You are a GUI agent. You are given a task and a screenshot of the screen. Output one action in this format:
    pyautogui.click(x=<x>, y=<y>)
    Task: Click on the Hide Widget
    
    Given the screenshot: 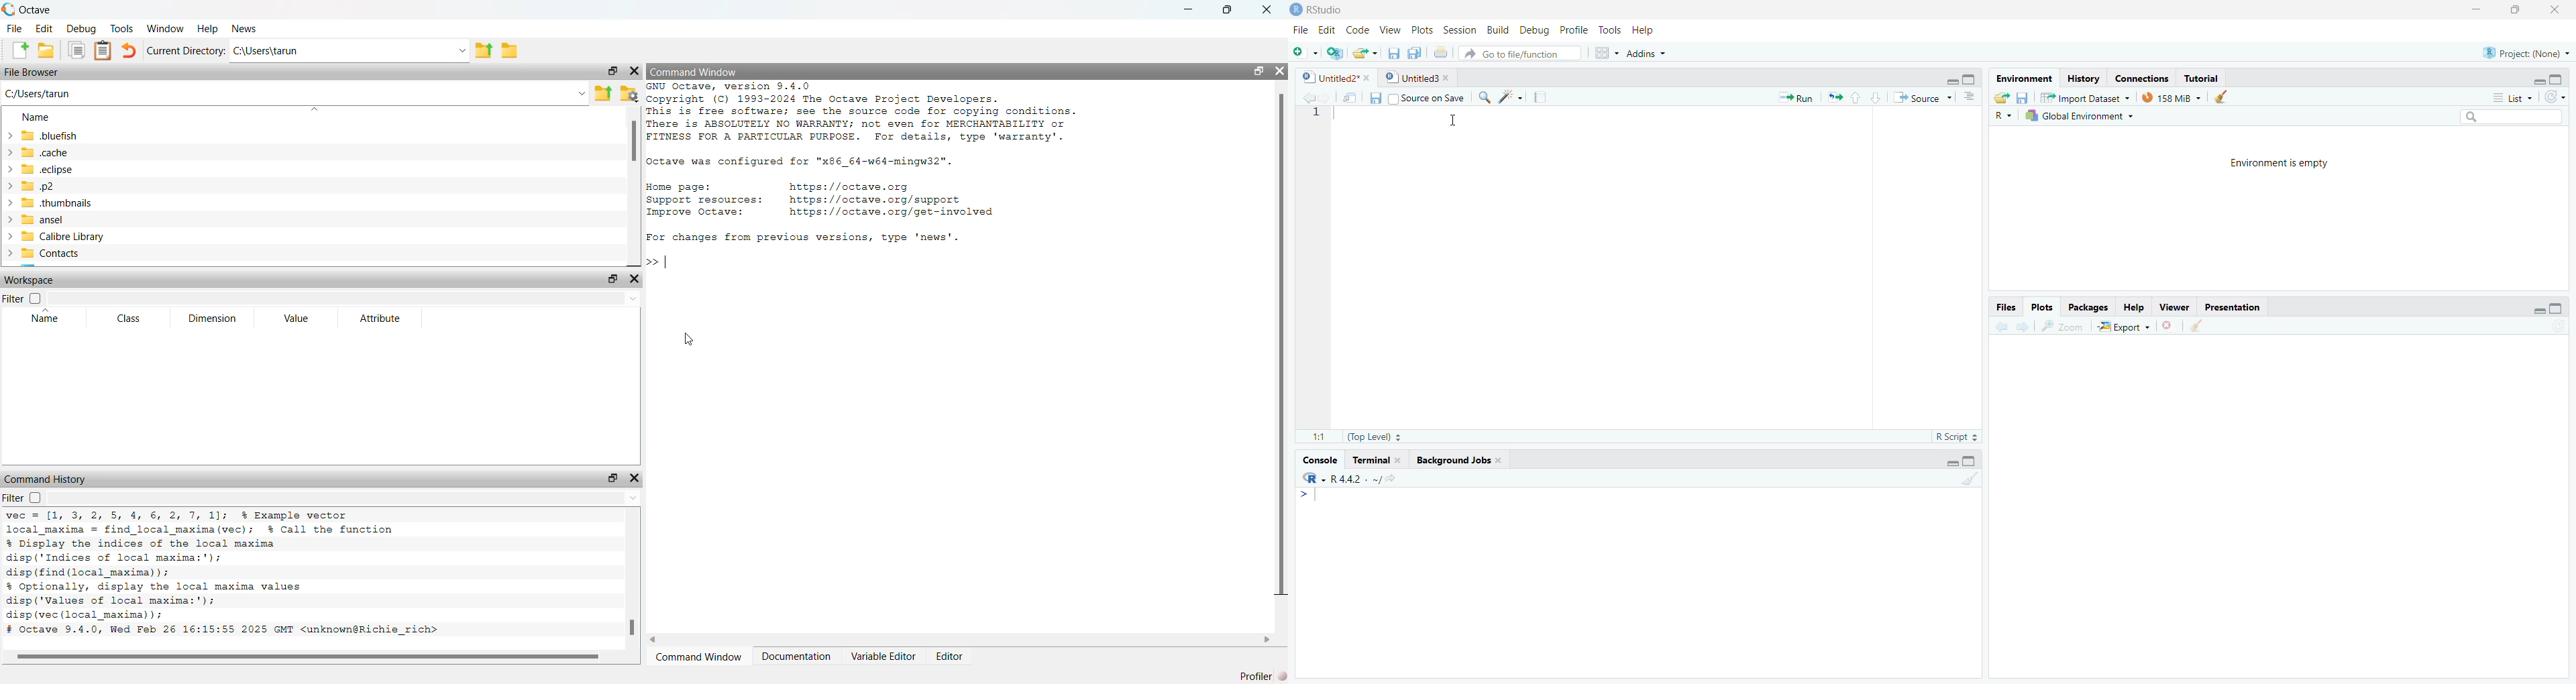 What is the action you would take?
    pyautogui.click(x=634, y=280)
    